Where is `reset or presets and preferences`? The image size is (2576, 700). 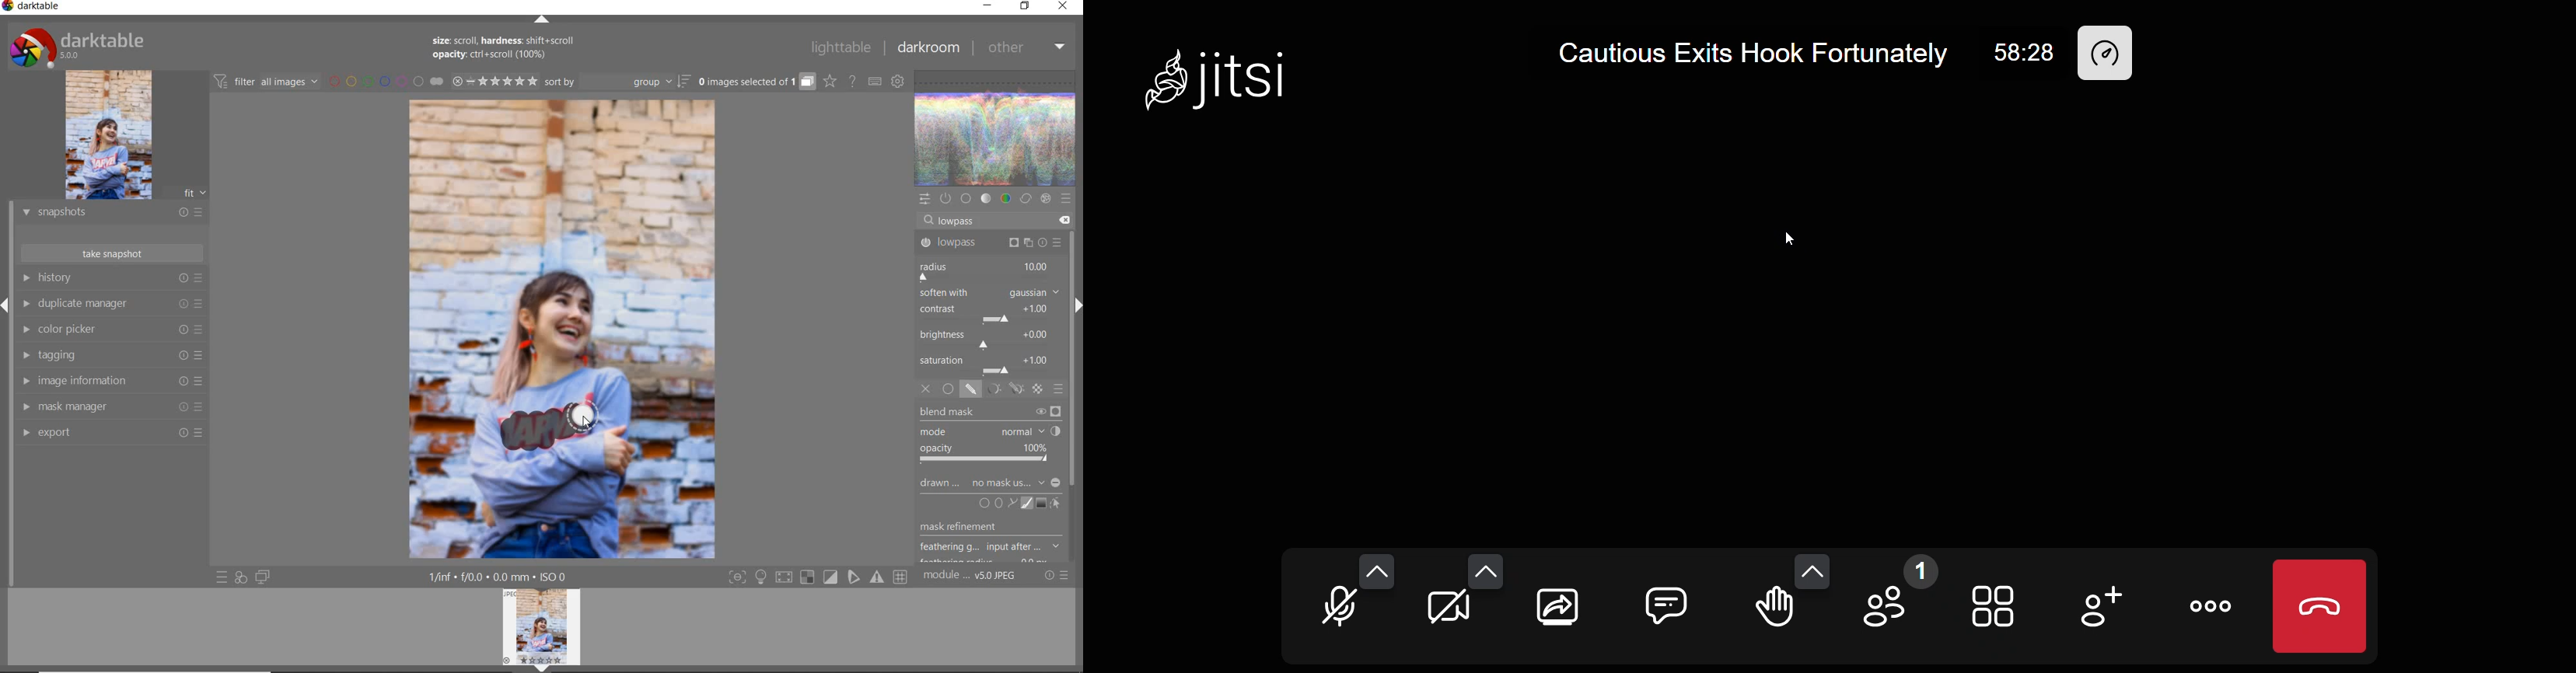
reset or presets and preferences is located at coordinates (1058, 576).